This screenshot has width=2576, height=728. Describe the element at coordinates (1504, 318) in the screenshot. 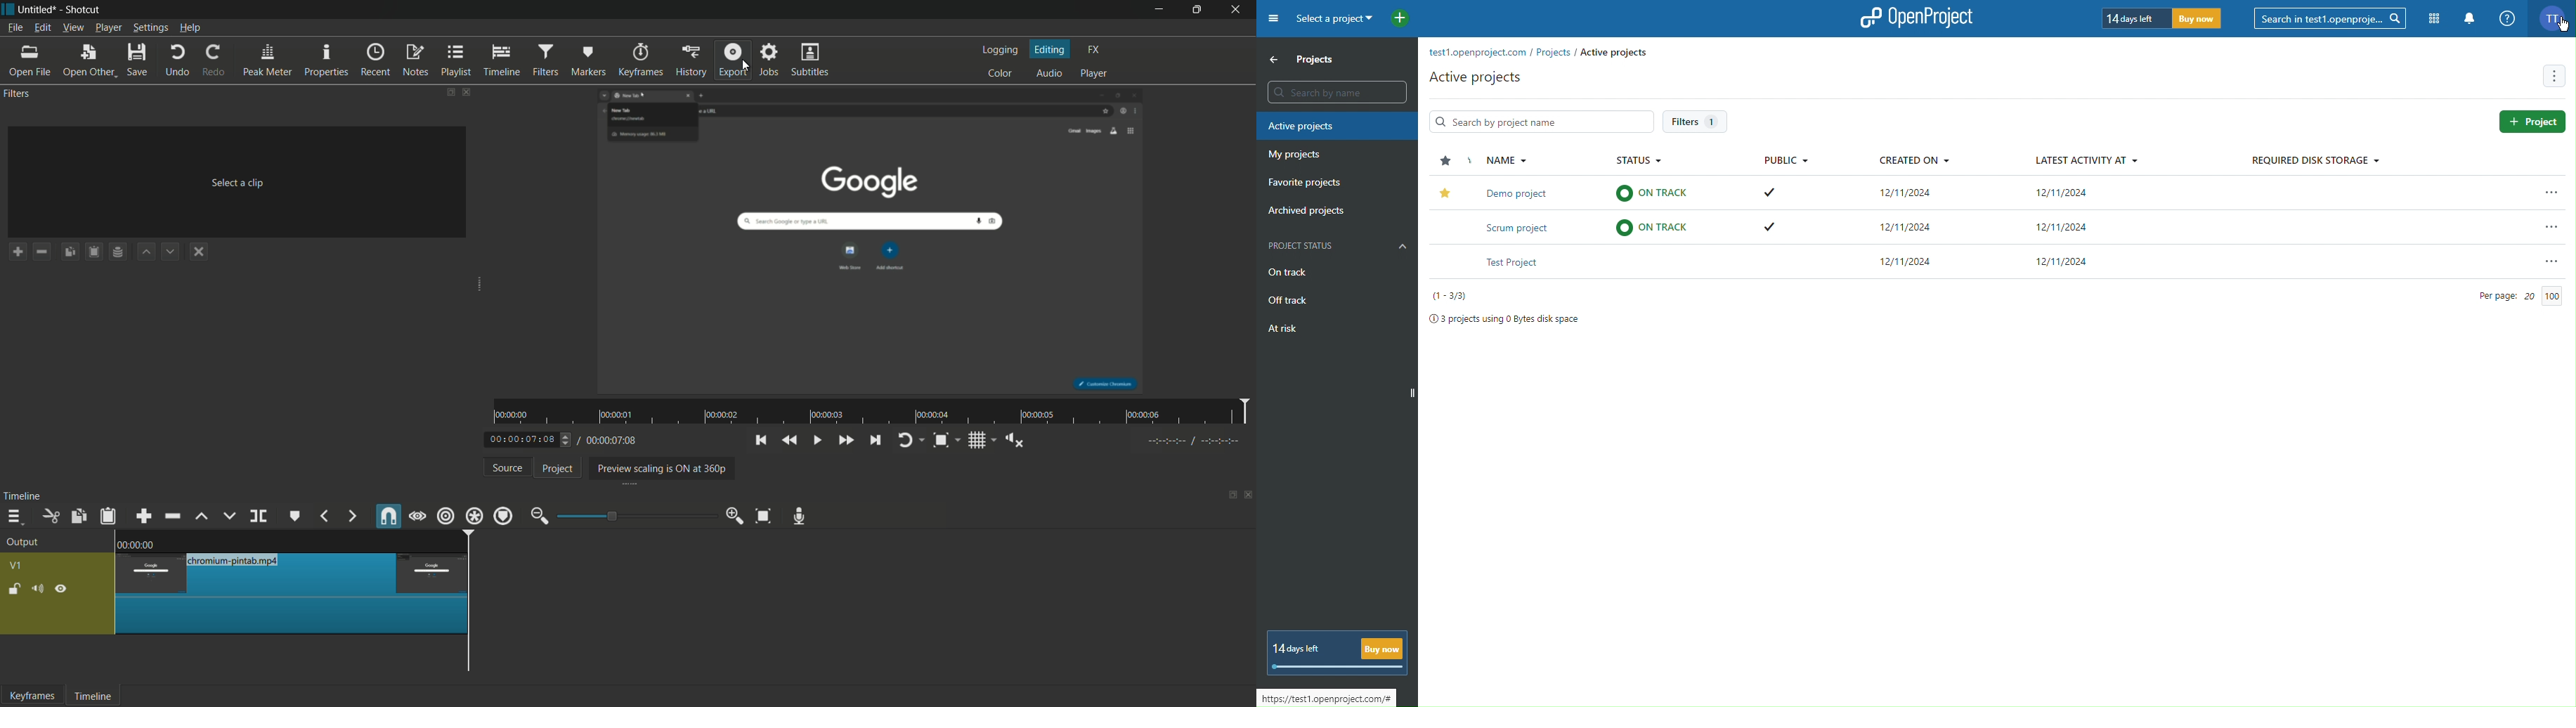

I see `Project disk space` at that location.